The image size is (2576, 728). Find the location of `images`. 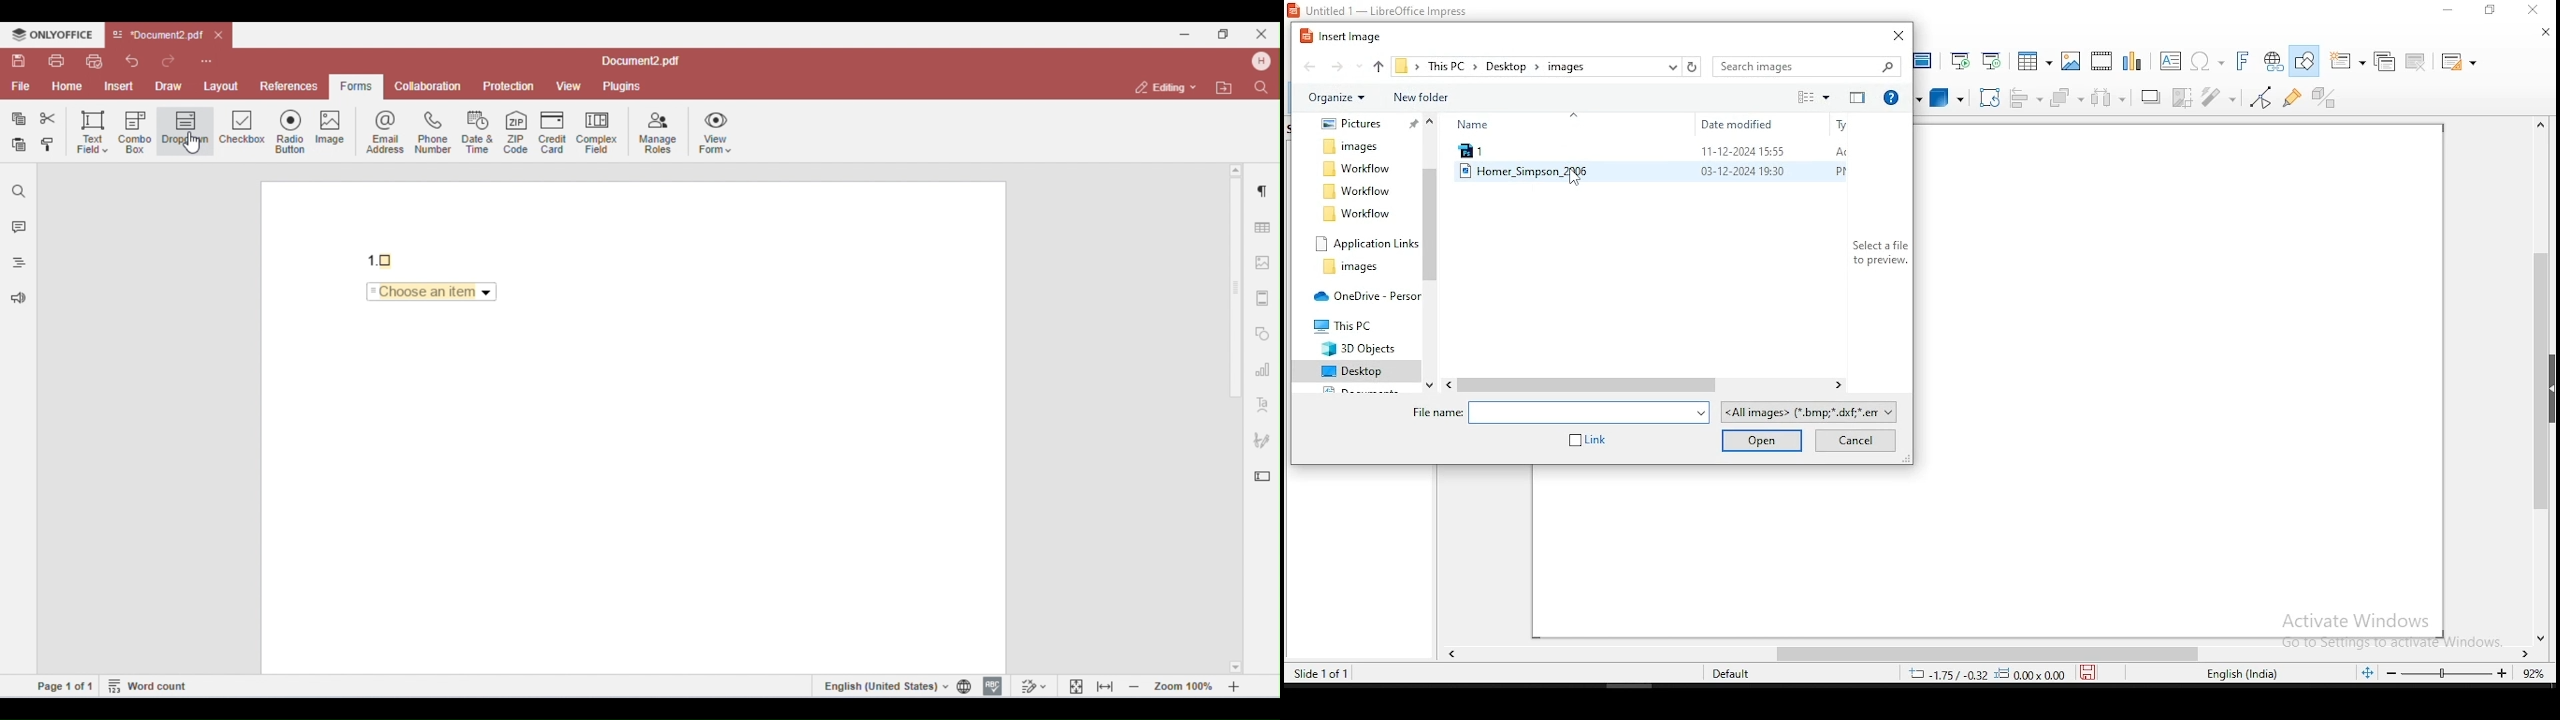

images is located at coordinates (1566, 68).